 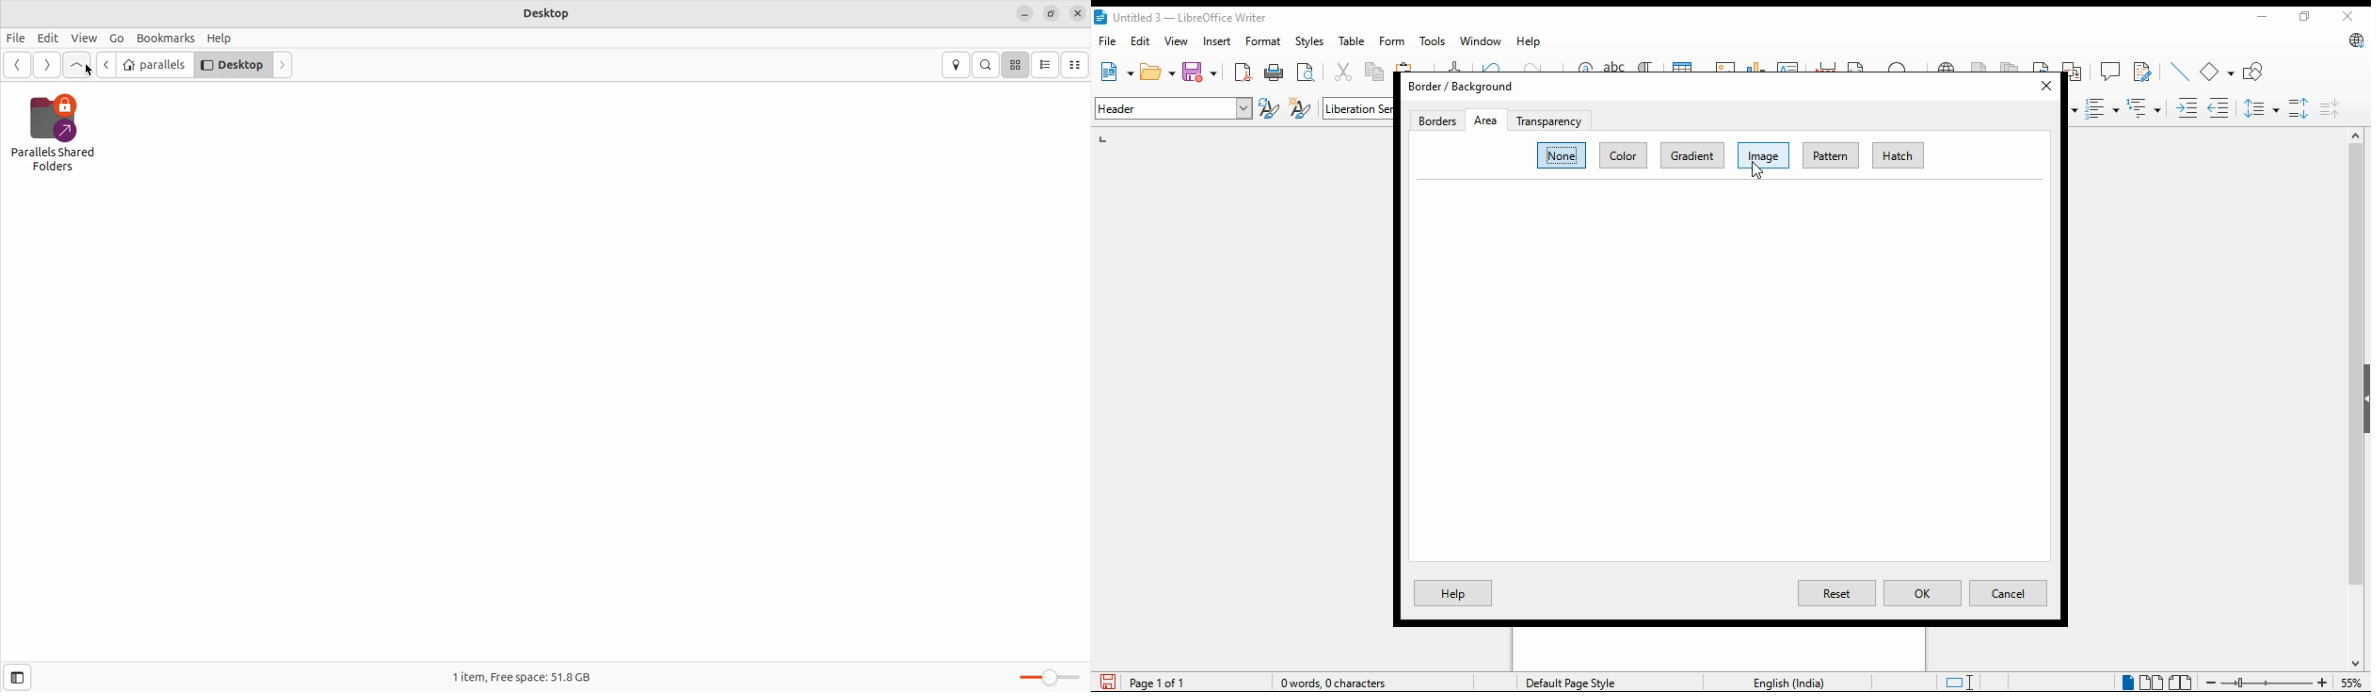 I want to click on area, so click(x=1486, y=121).